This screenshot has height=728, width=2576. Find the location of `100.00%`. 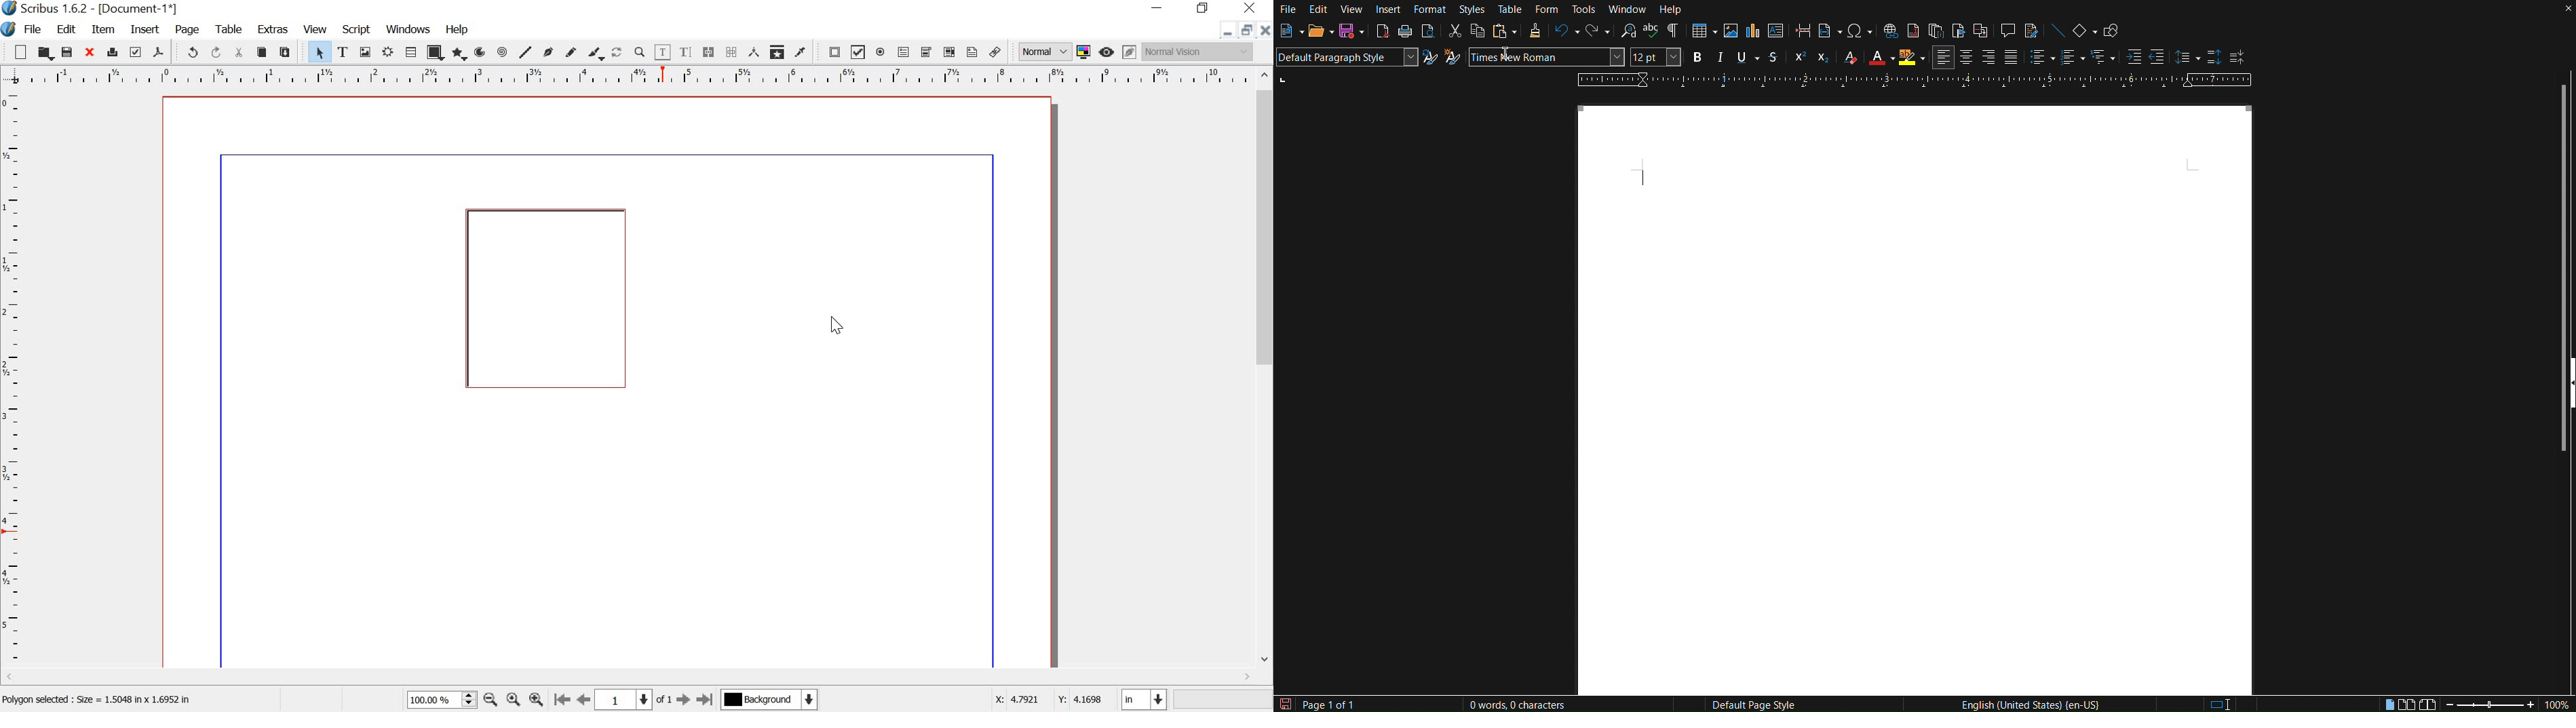

100.00% is located at coordinates (430, 700).